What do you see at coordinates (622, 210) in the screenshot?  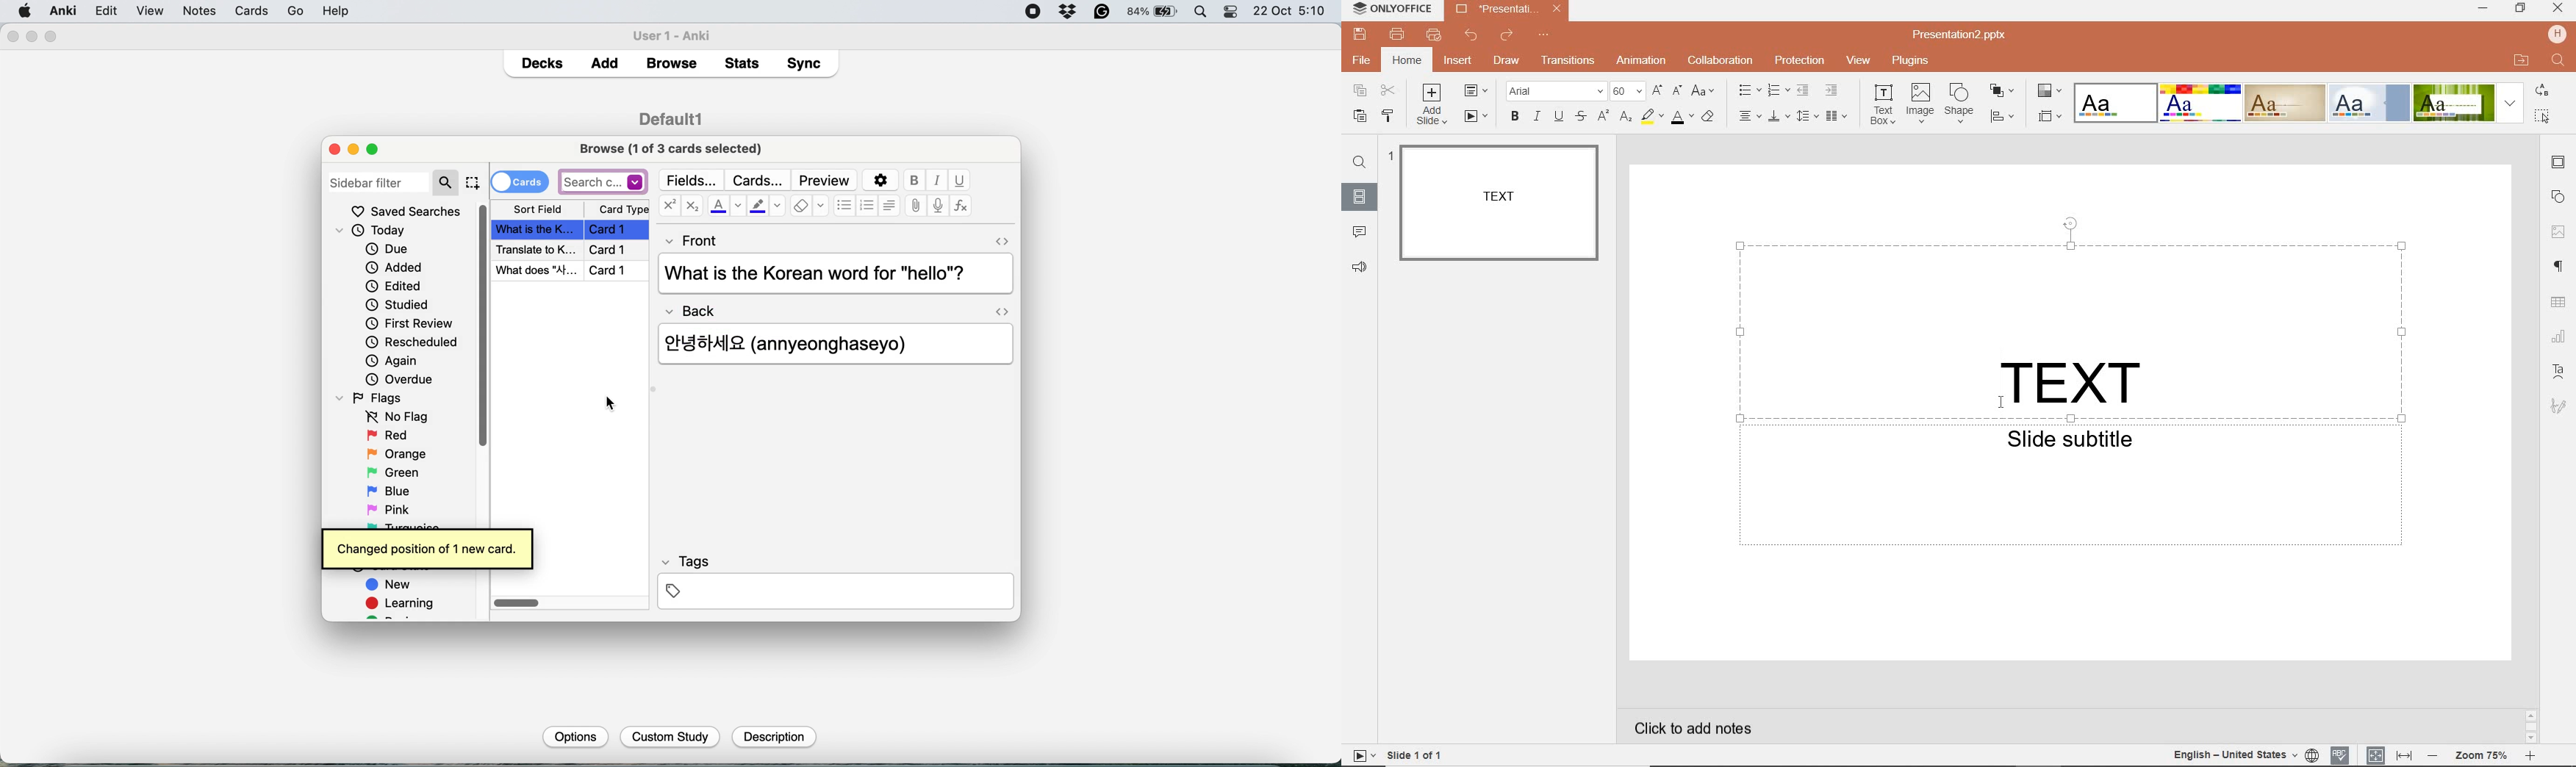 I see `card type` at bounding box center [622, 210].